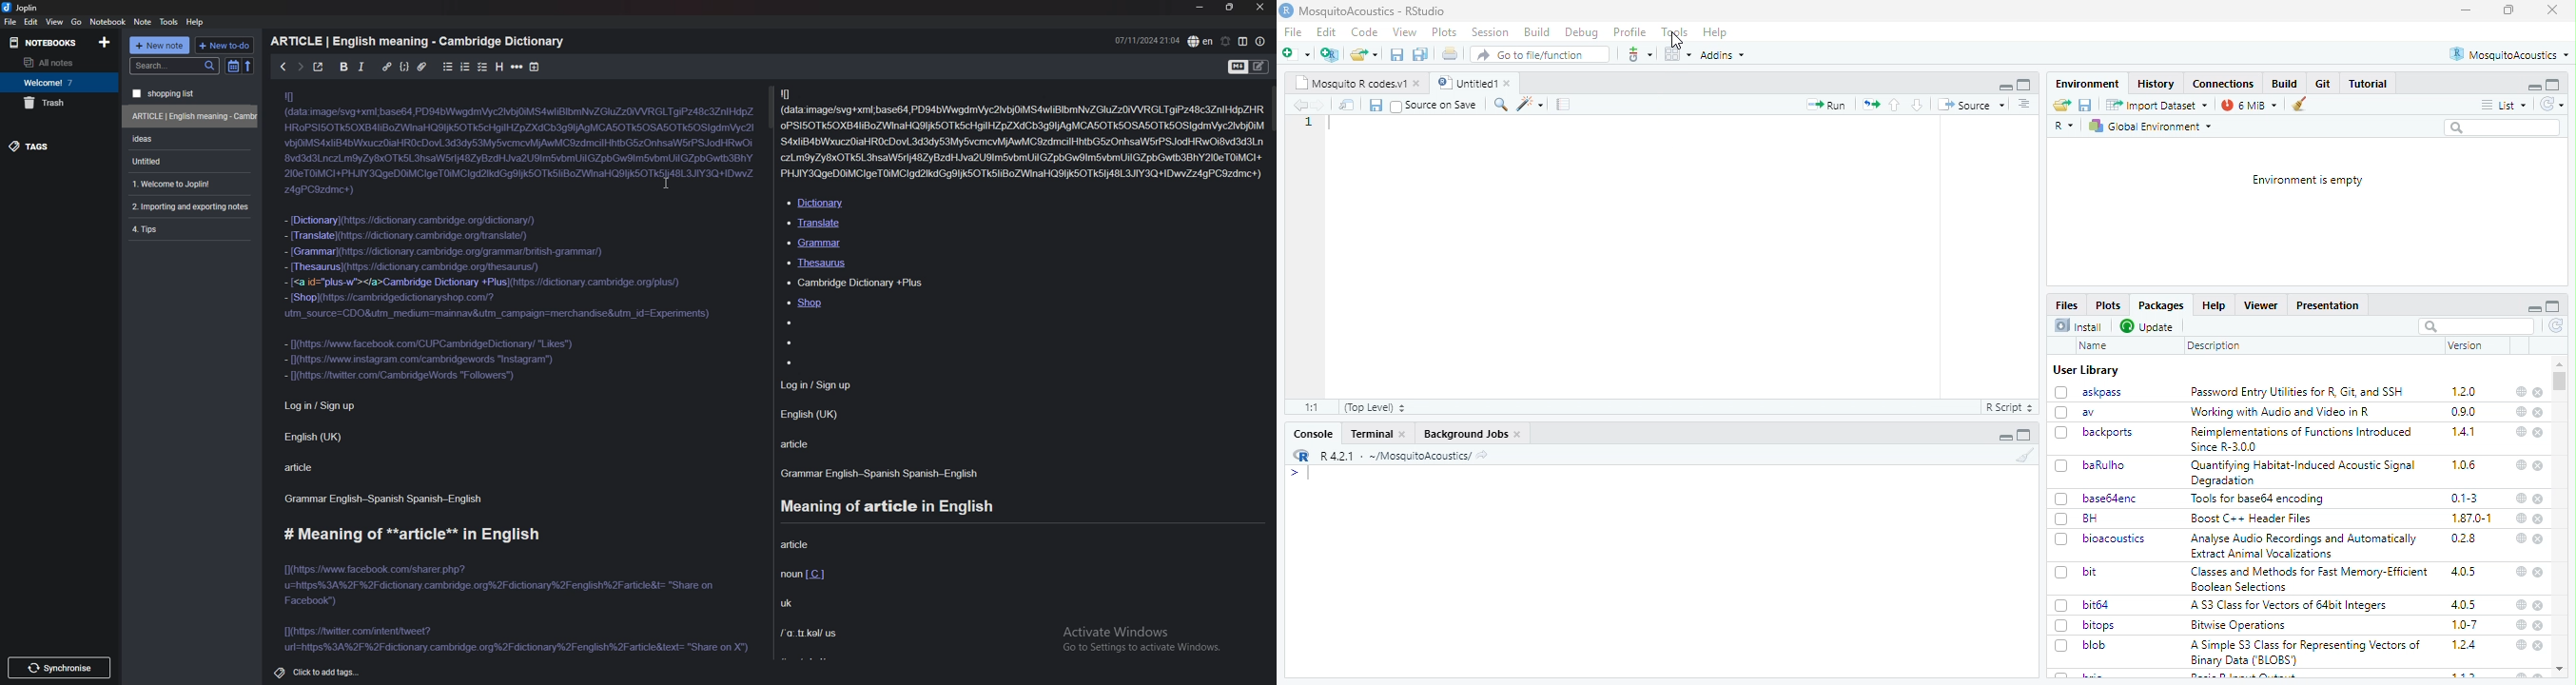 Image resolution: width=2576 pixels, height=700 pixels. I want to click on Connections, so click(2225, 84).